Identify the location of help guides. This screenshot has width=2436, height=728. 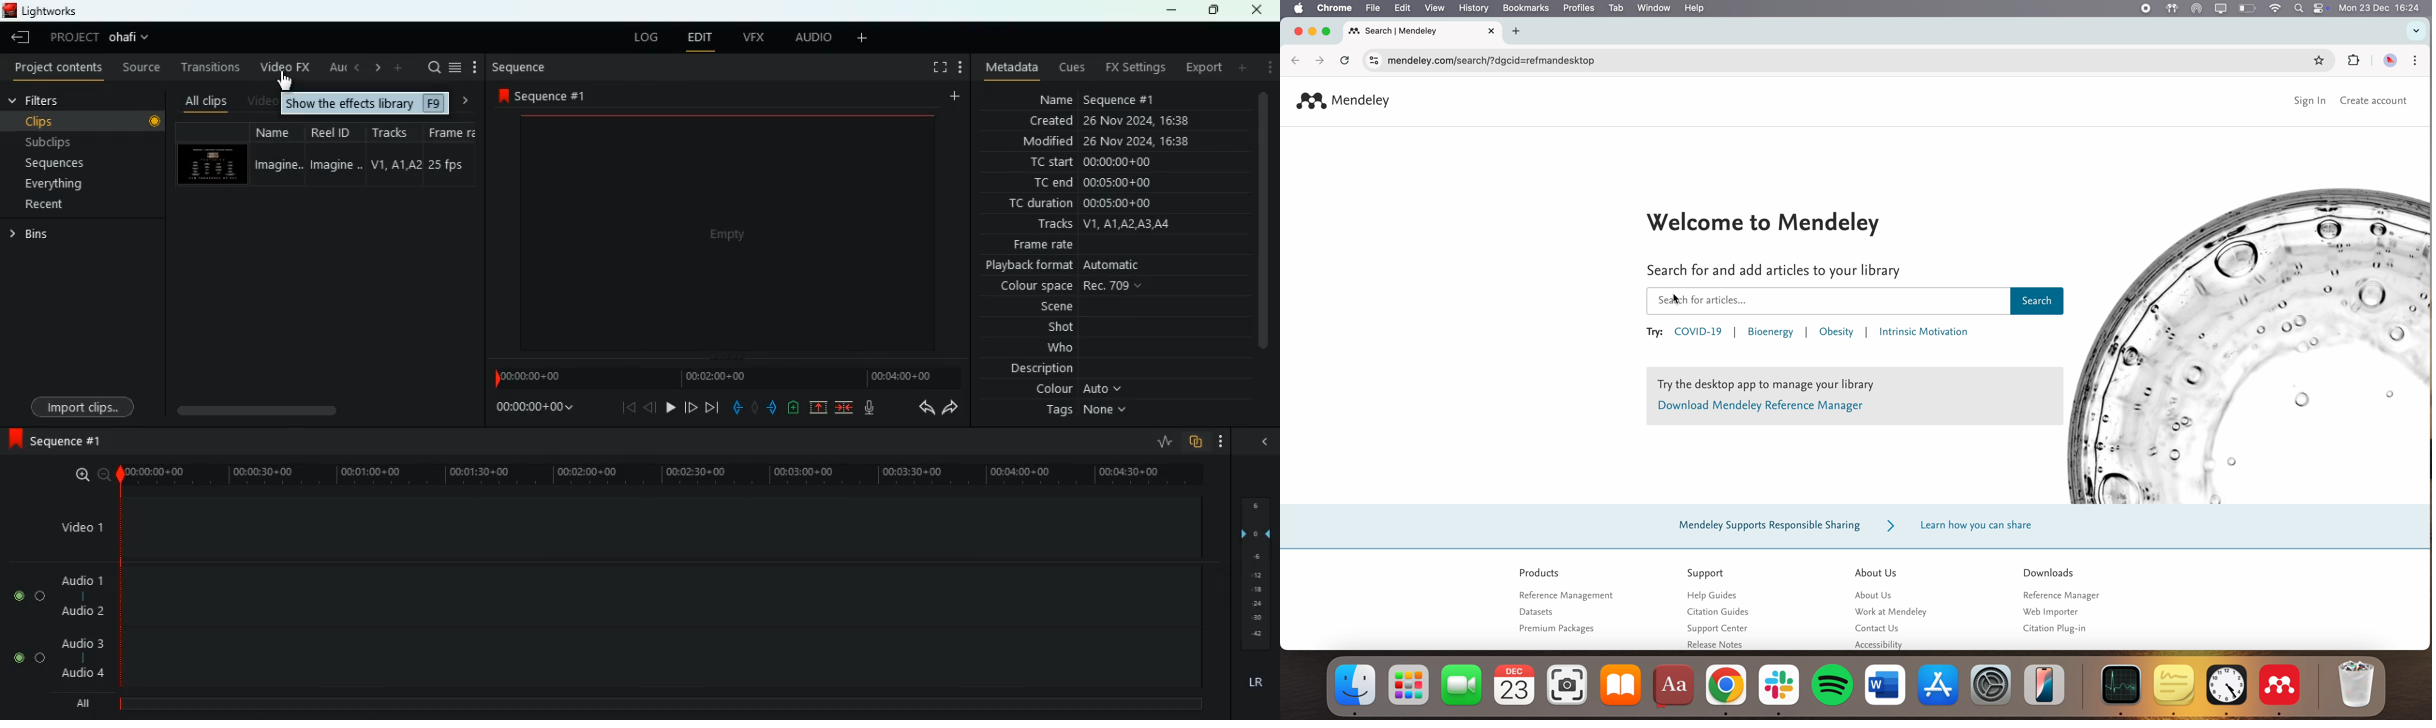
(1716, 596).